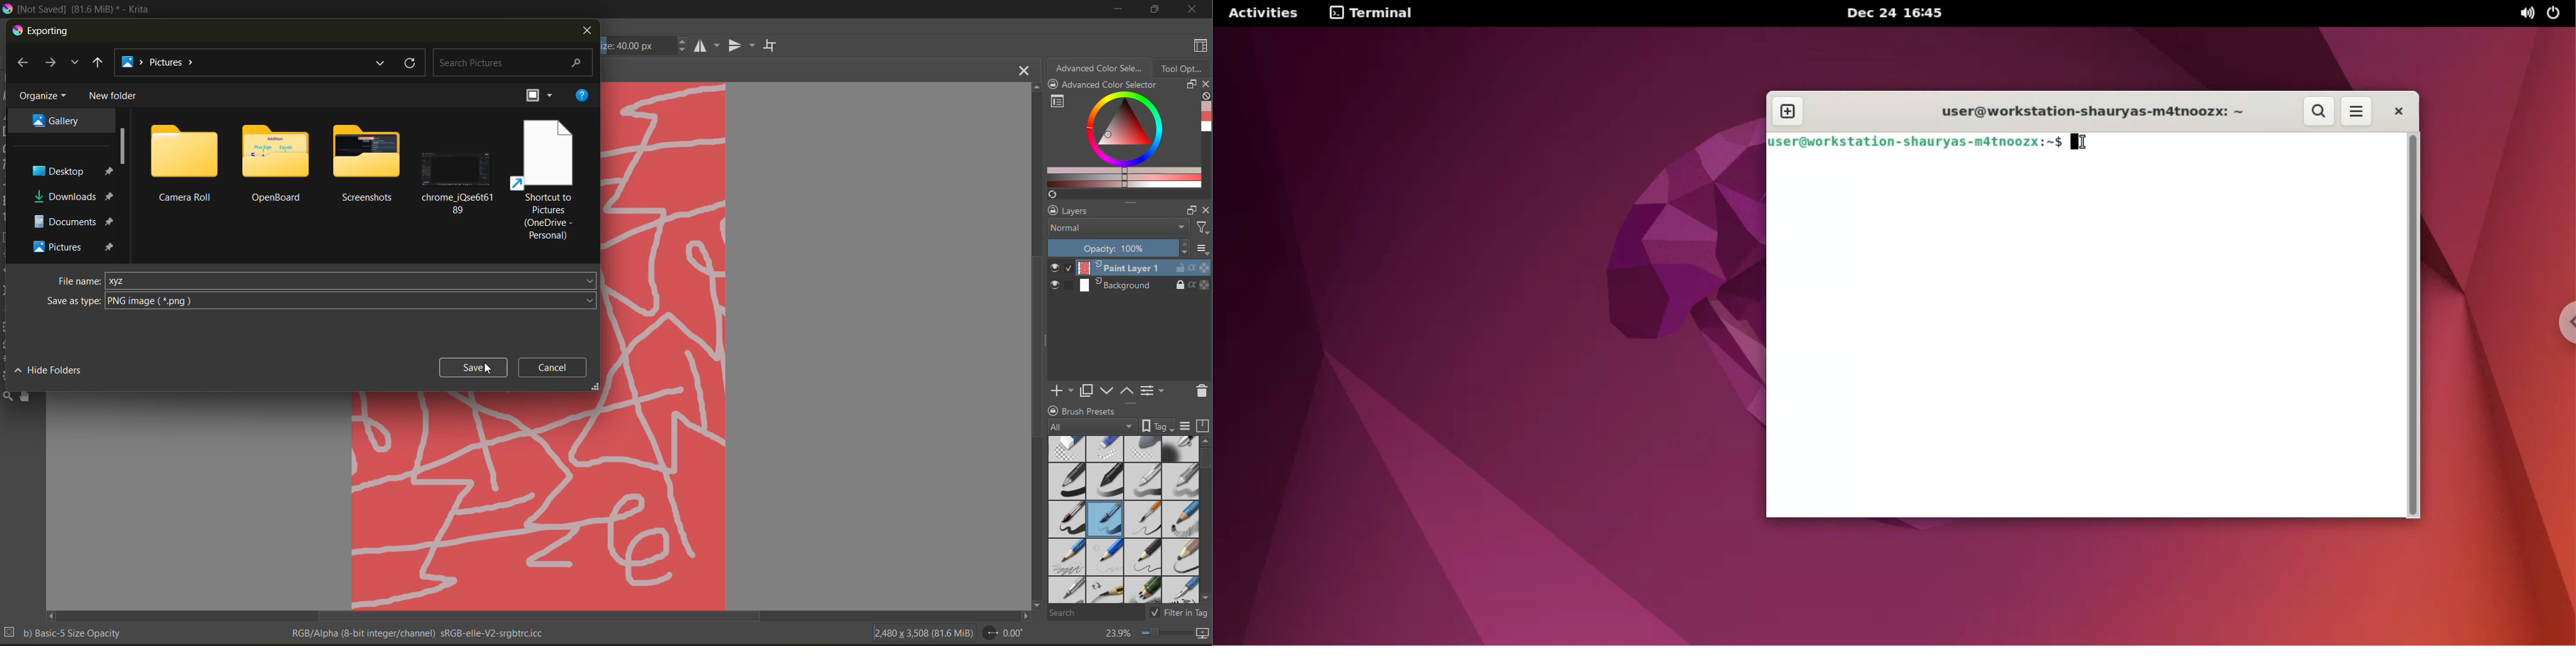 This screenshot has height=672, width=2576. Describe the element at coordinates (582, 95) in the screenshot. I see `help` at that location.